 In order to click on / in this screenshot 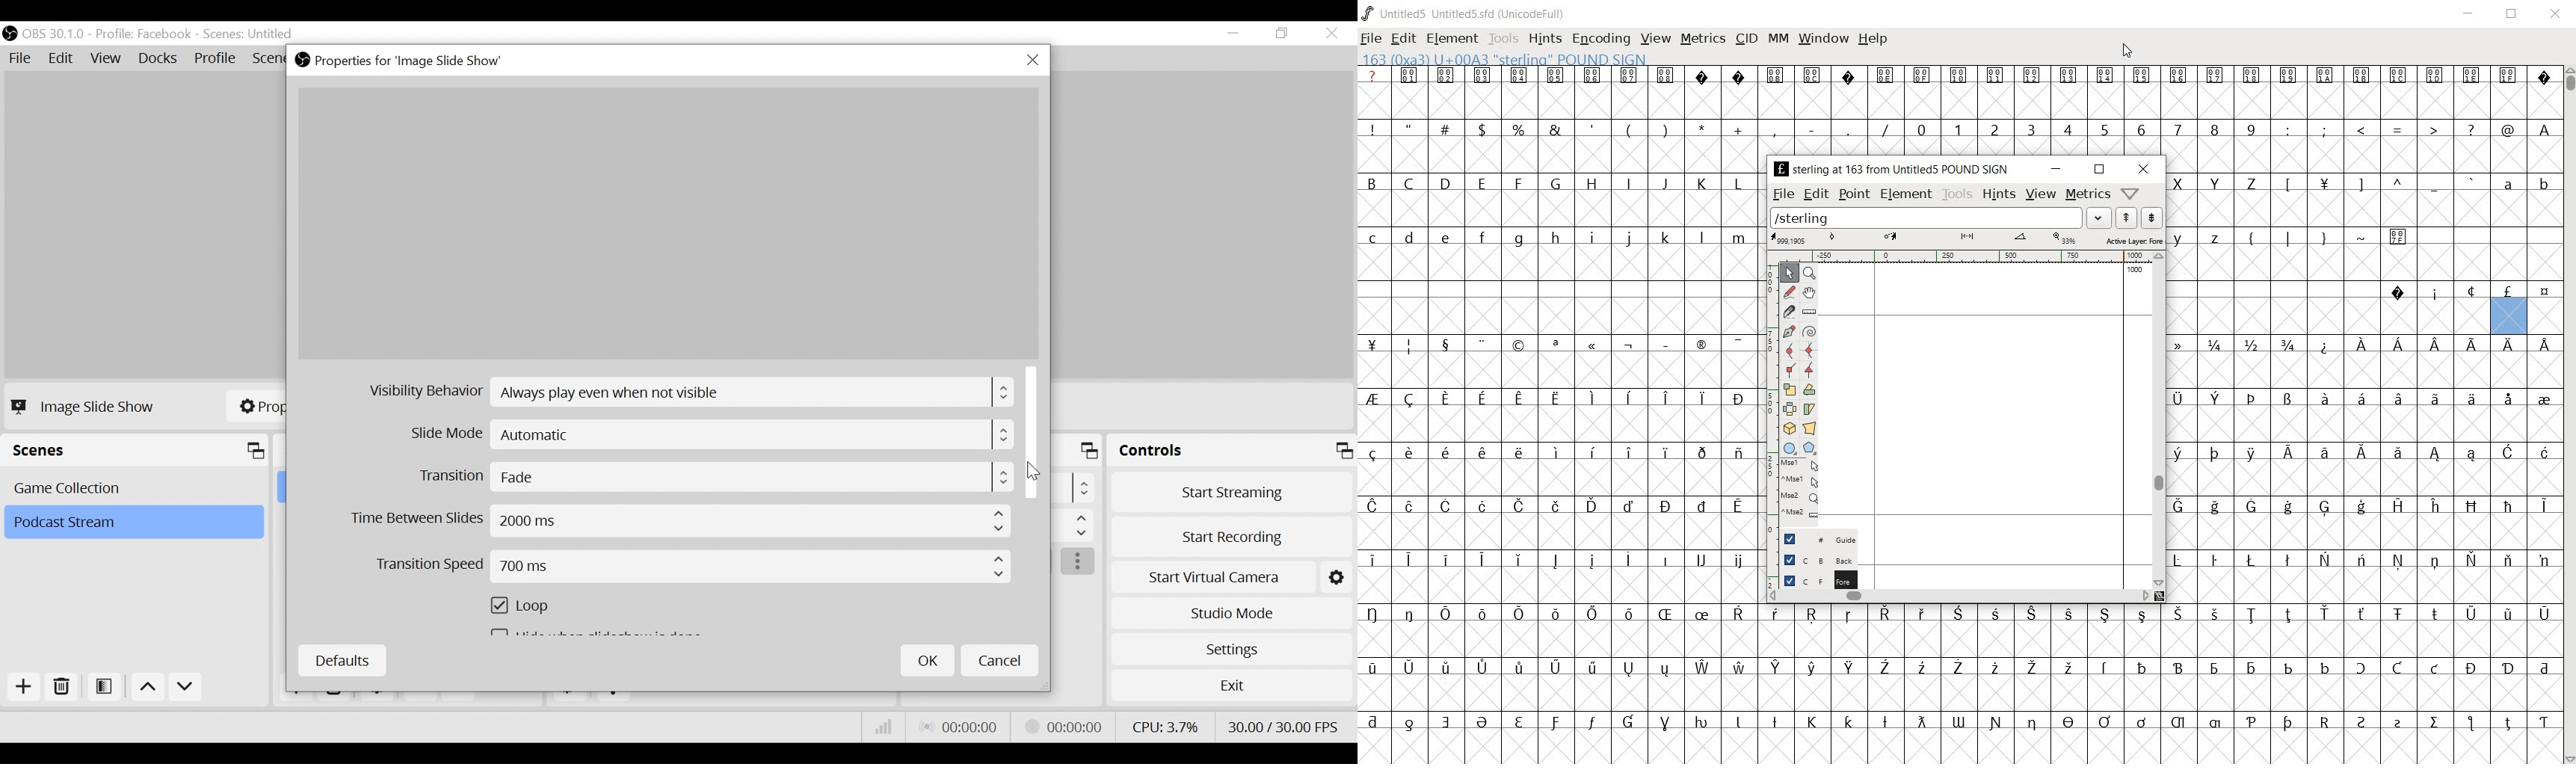, I will do `click(1883, 130)`.